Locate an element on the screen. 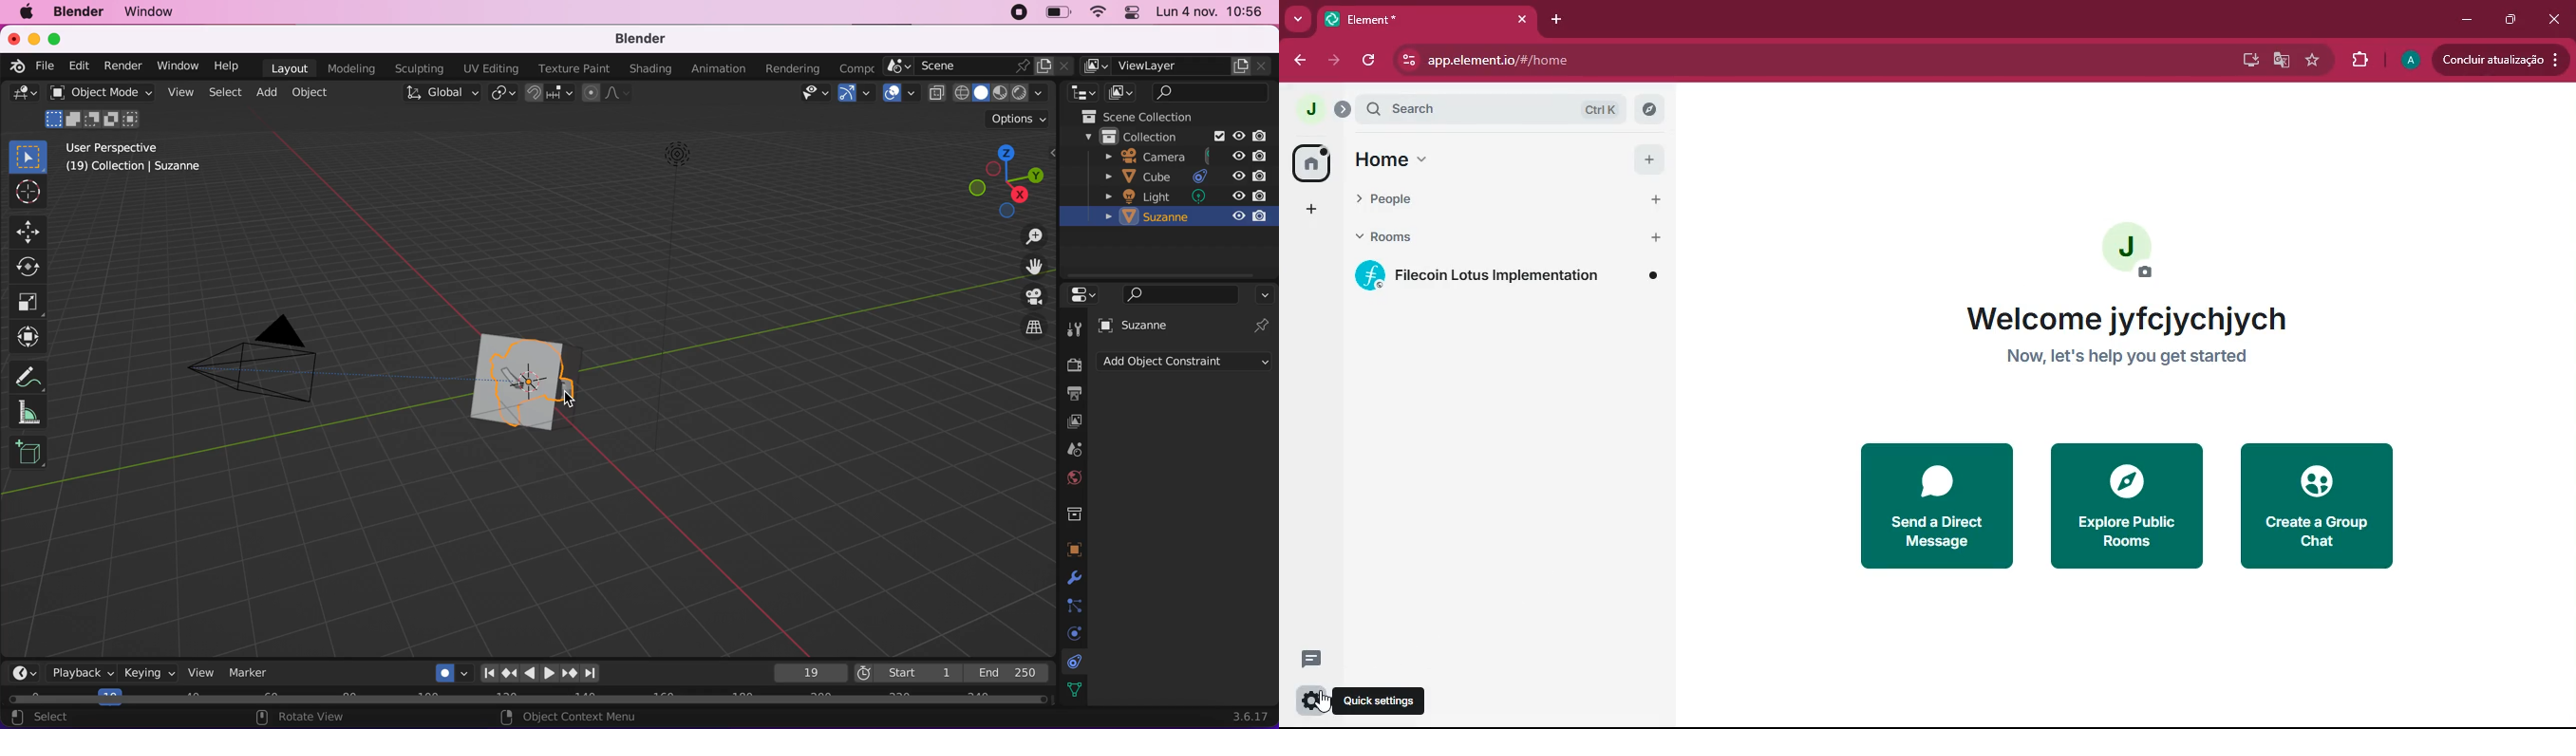  create a group chat is located at coordinates (2312, 506).